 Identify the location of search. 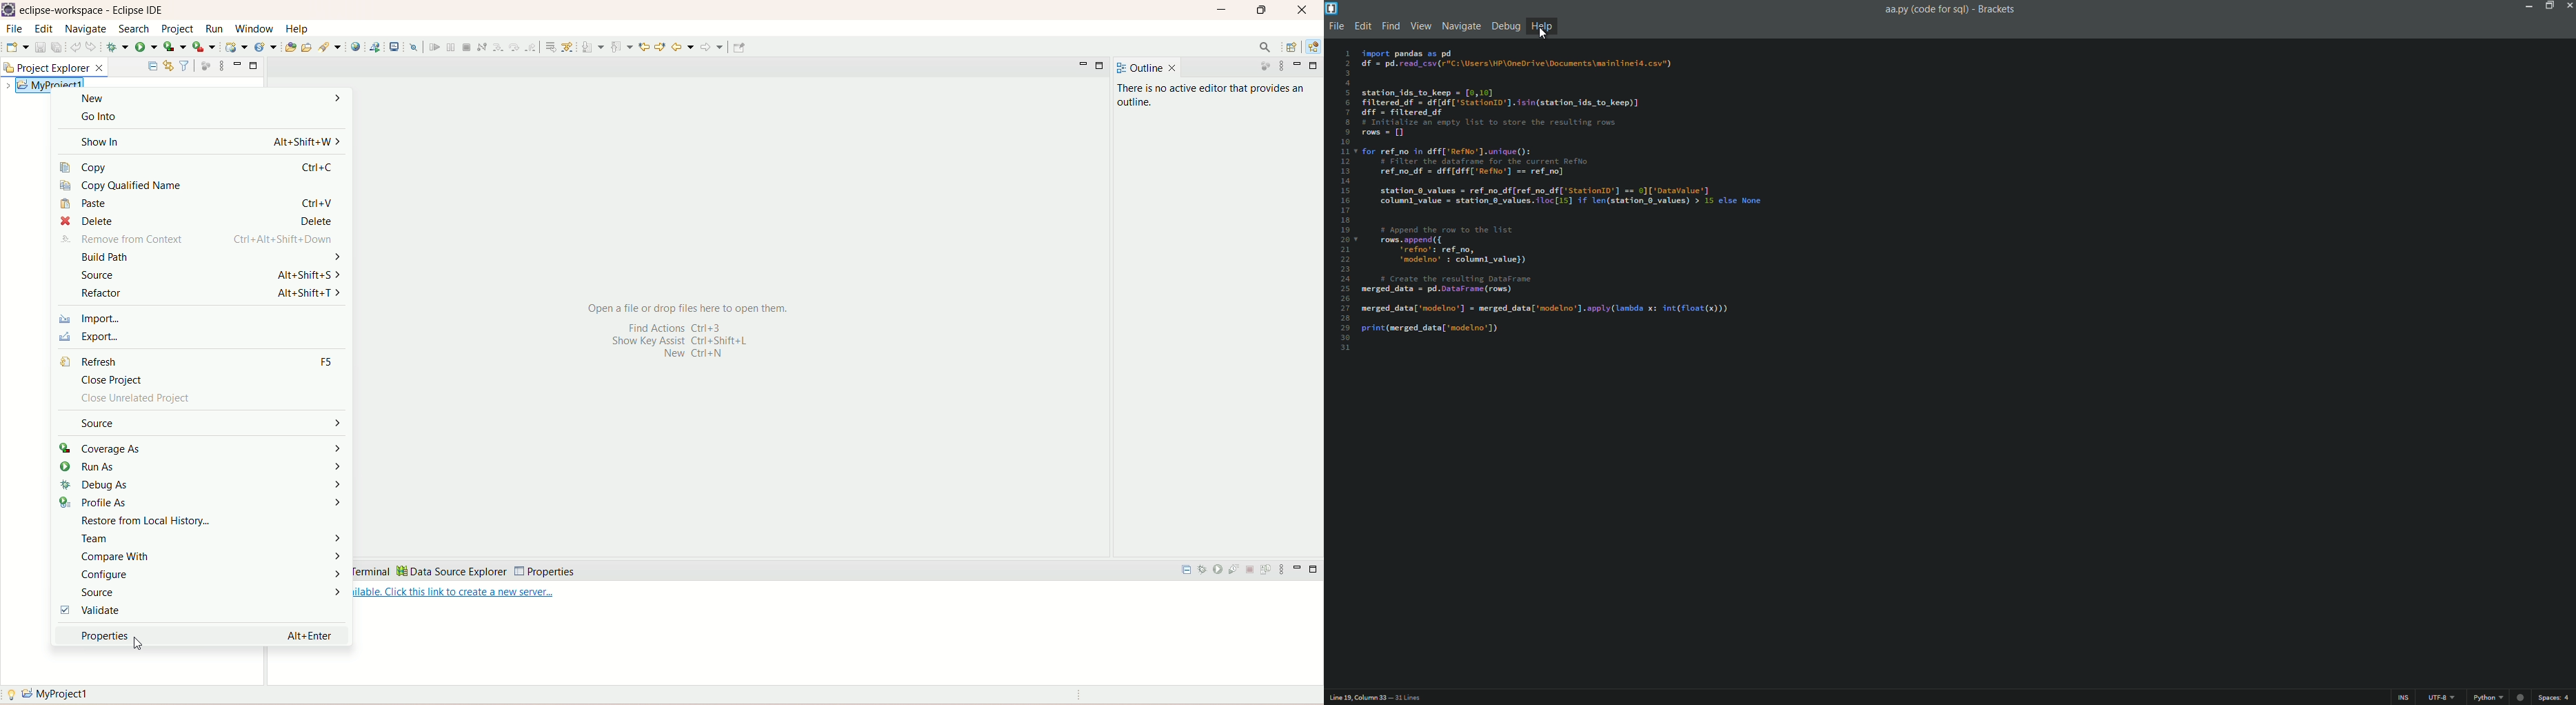
(134, 29).